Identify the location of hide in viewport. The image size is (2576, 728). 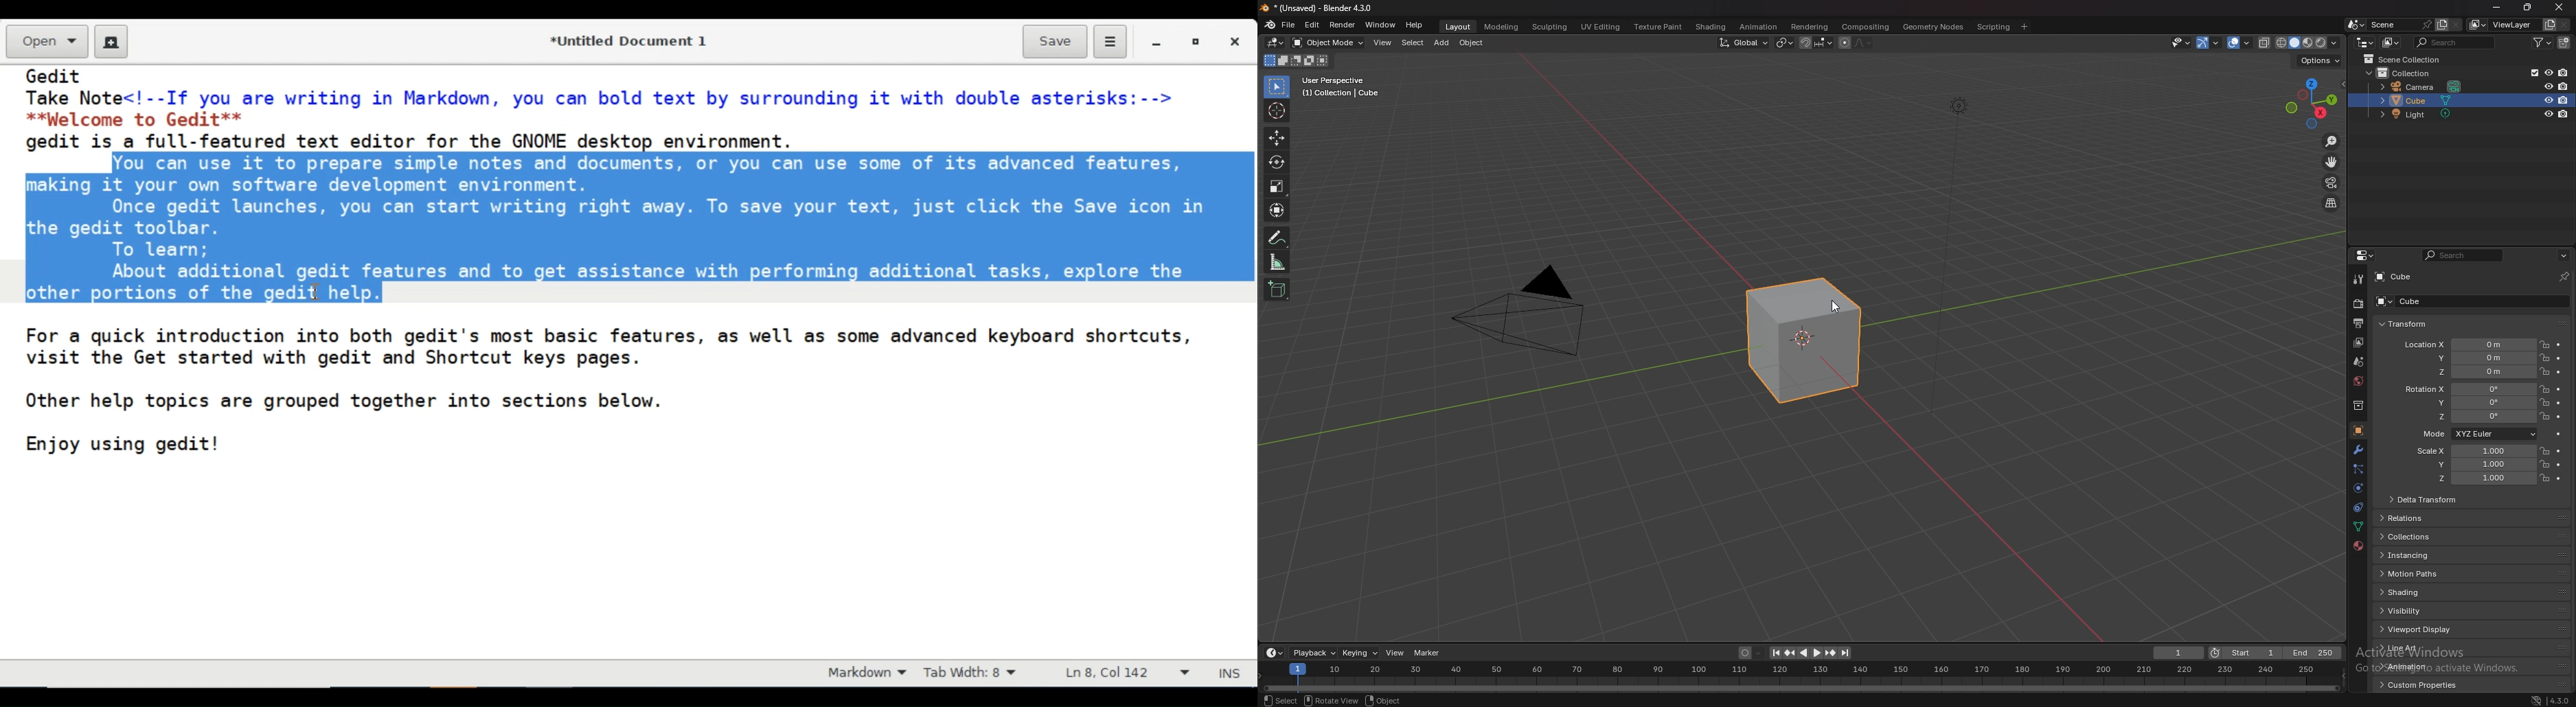
(2546, 114).